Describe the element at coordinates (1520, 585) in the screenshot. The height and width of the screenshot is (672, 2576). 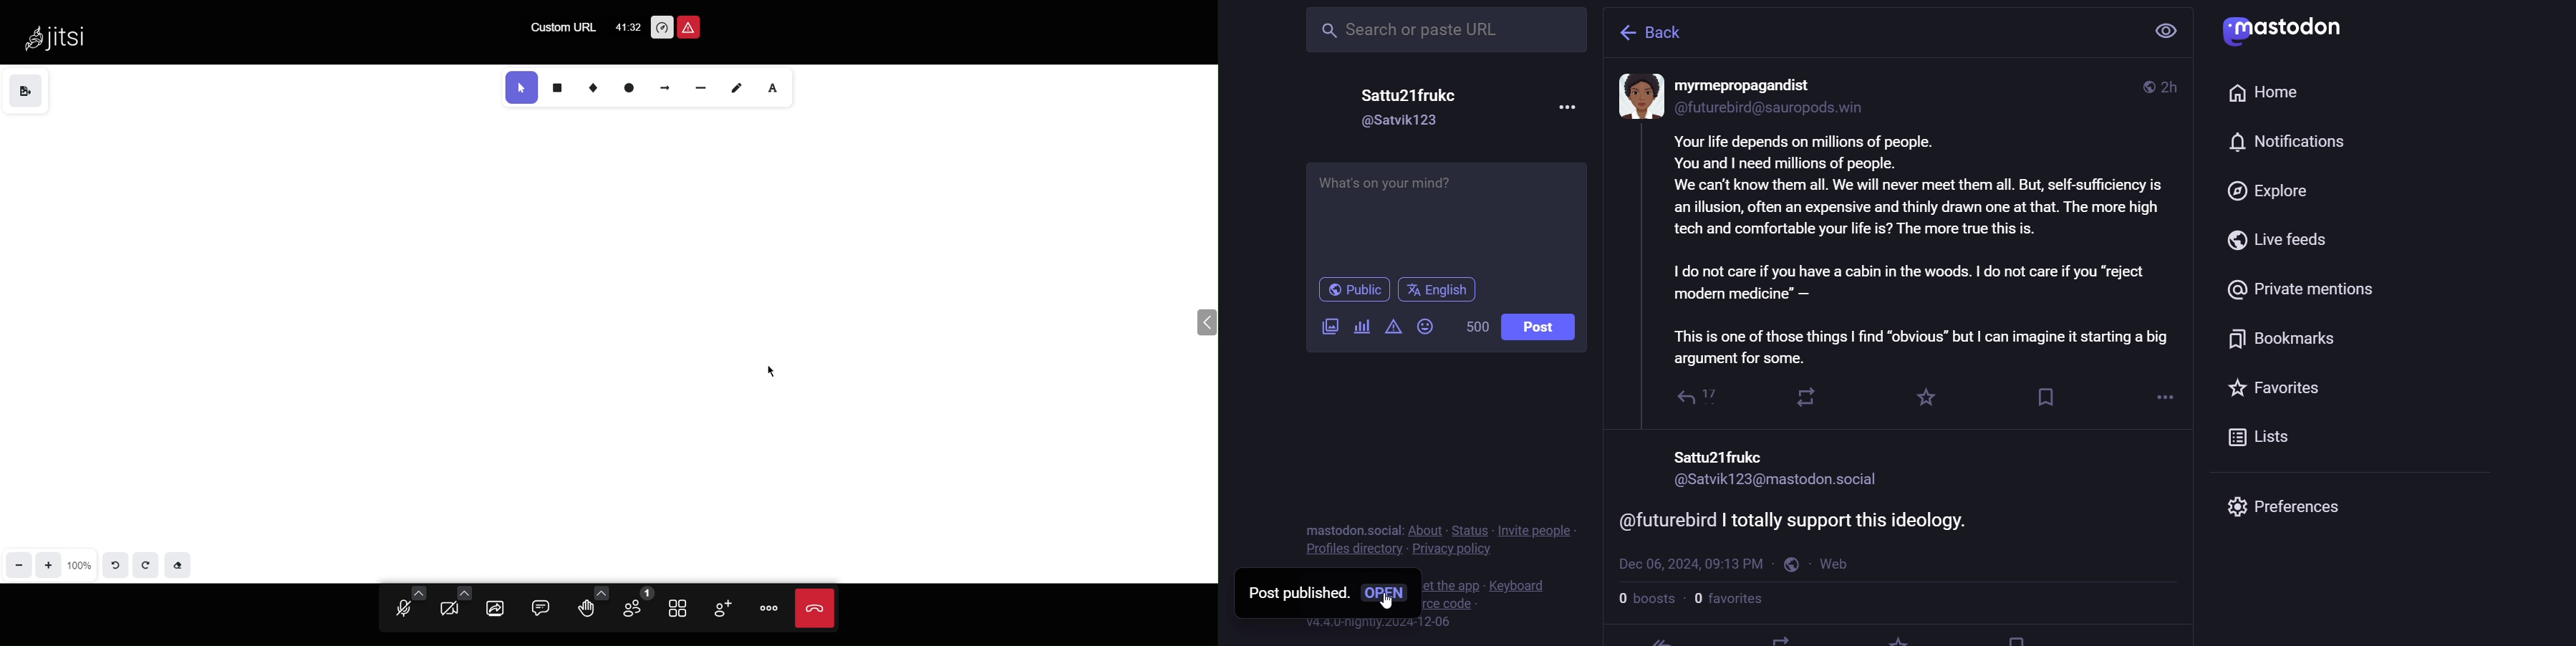
I see `keyboard` at that location.